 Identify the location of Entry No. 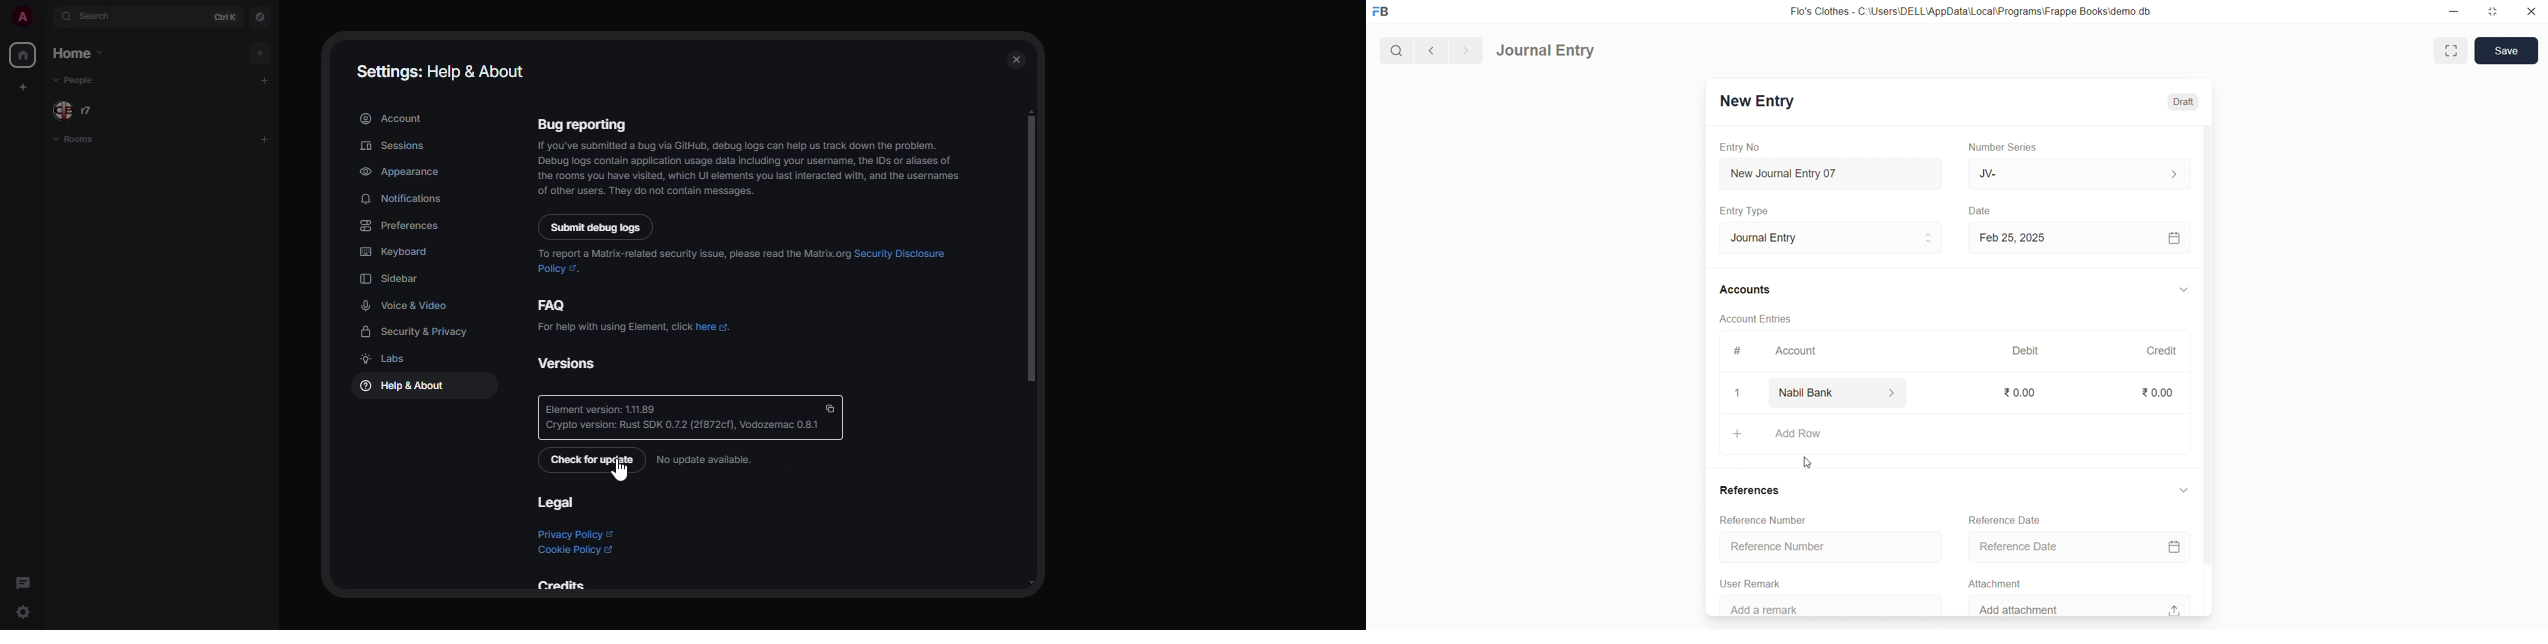
(1740, 146).